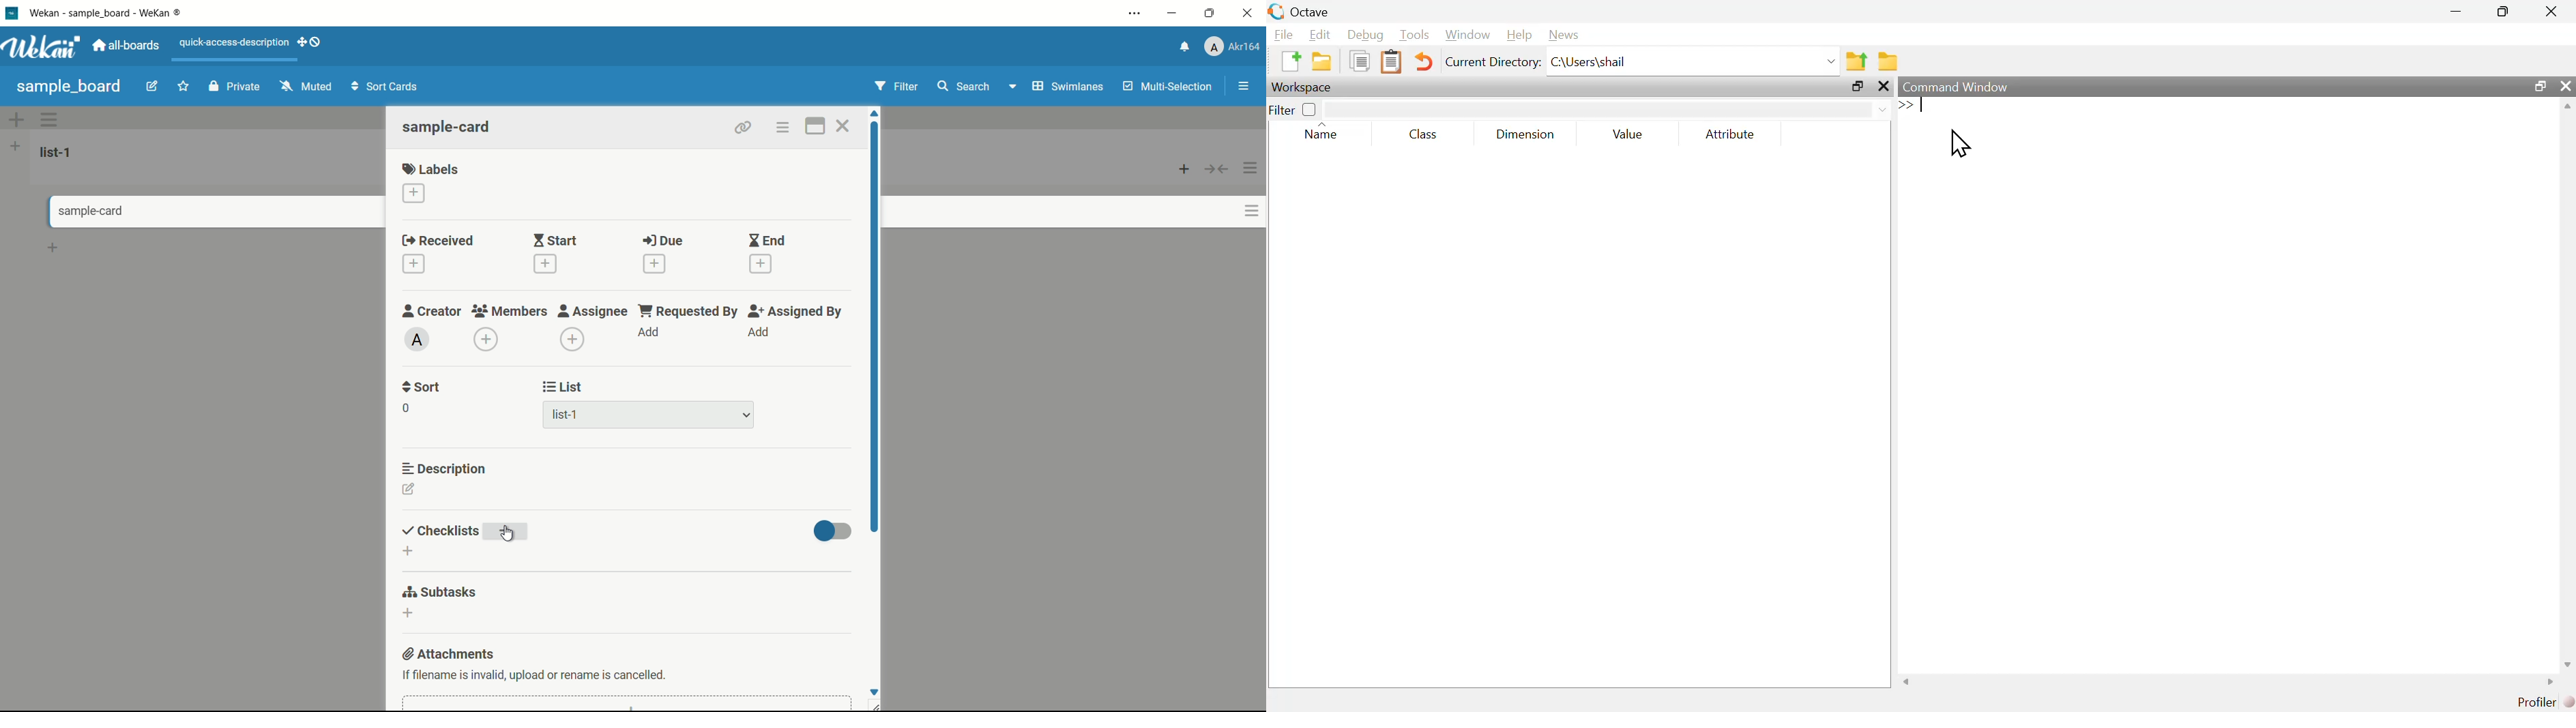 This screenshot has width=2576, height=728. Describe the element at coordinates (50, 119) in the screenshot. I see `swimlane actions` at that location.